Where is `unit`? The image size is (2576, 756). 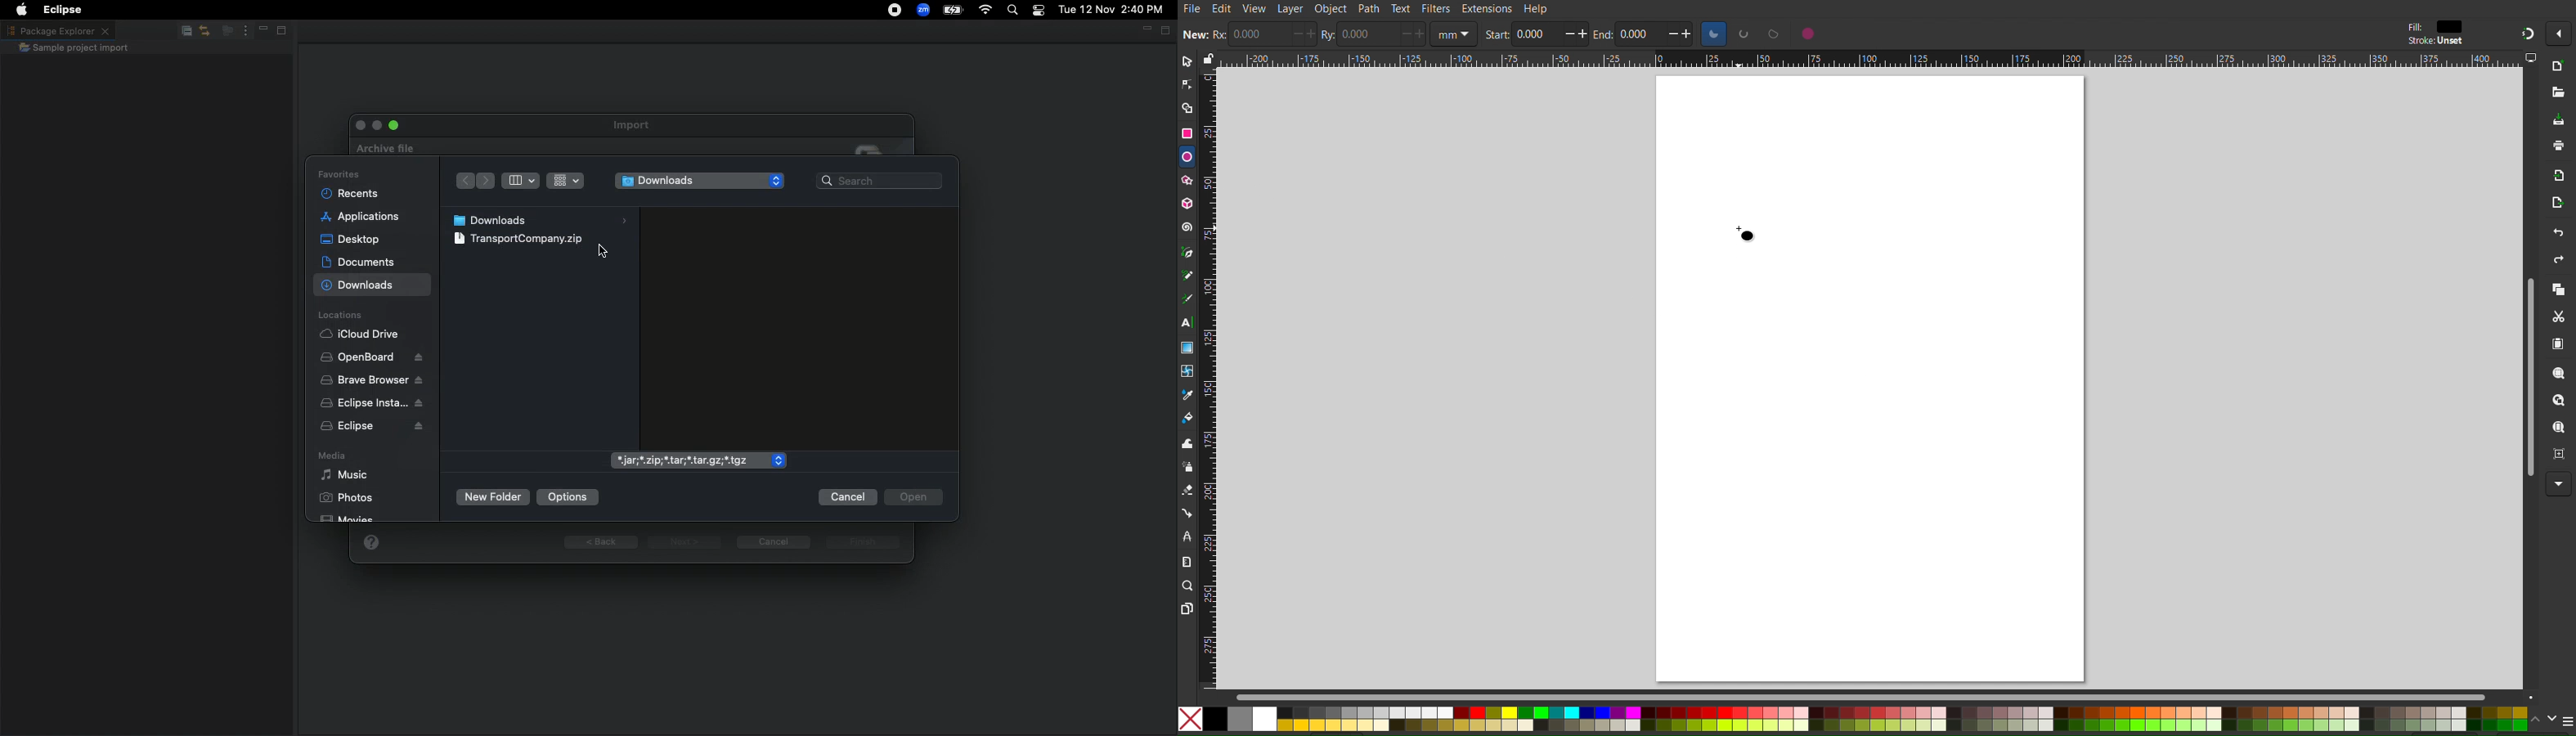
unit is located at coordinates (1452, 32).